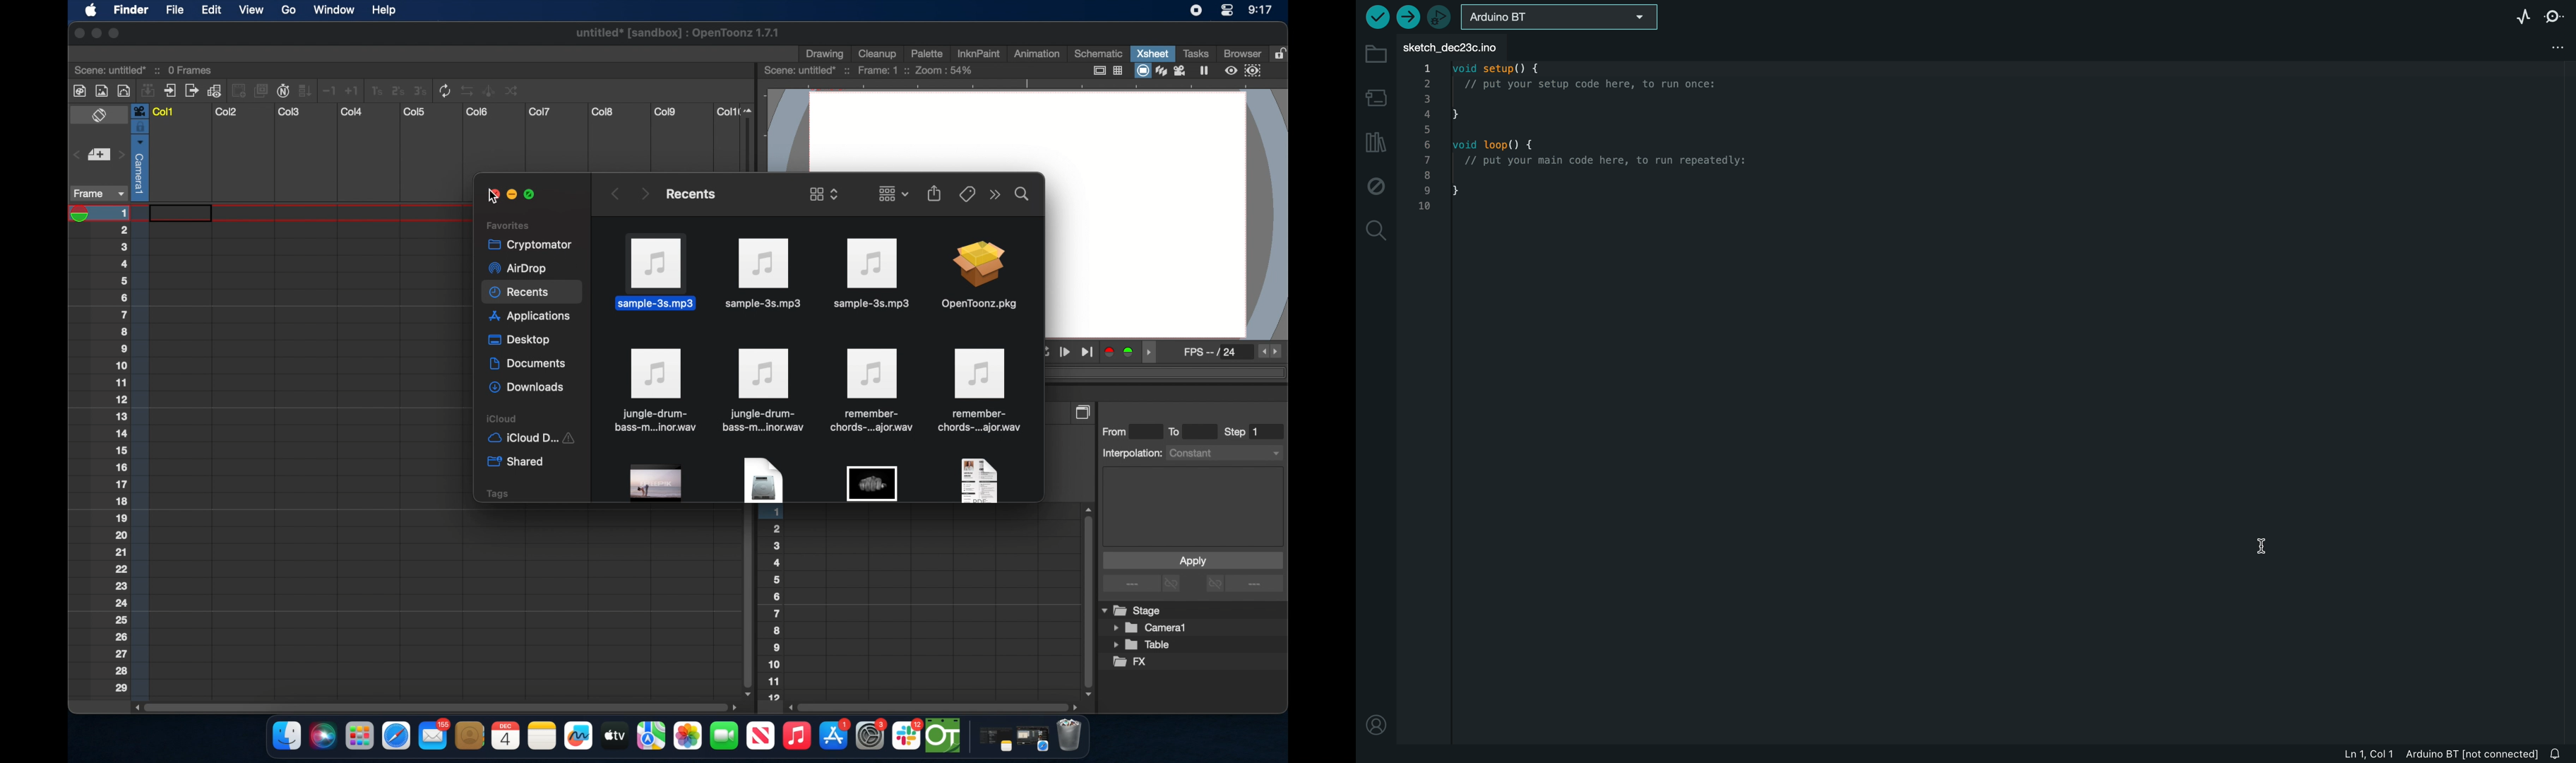  Describe the element at coordinates (321, 736) in the screenshot. I see `siri` at that location.